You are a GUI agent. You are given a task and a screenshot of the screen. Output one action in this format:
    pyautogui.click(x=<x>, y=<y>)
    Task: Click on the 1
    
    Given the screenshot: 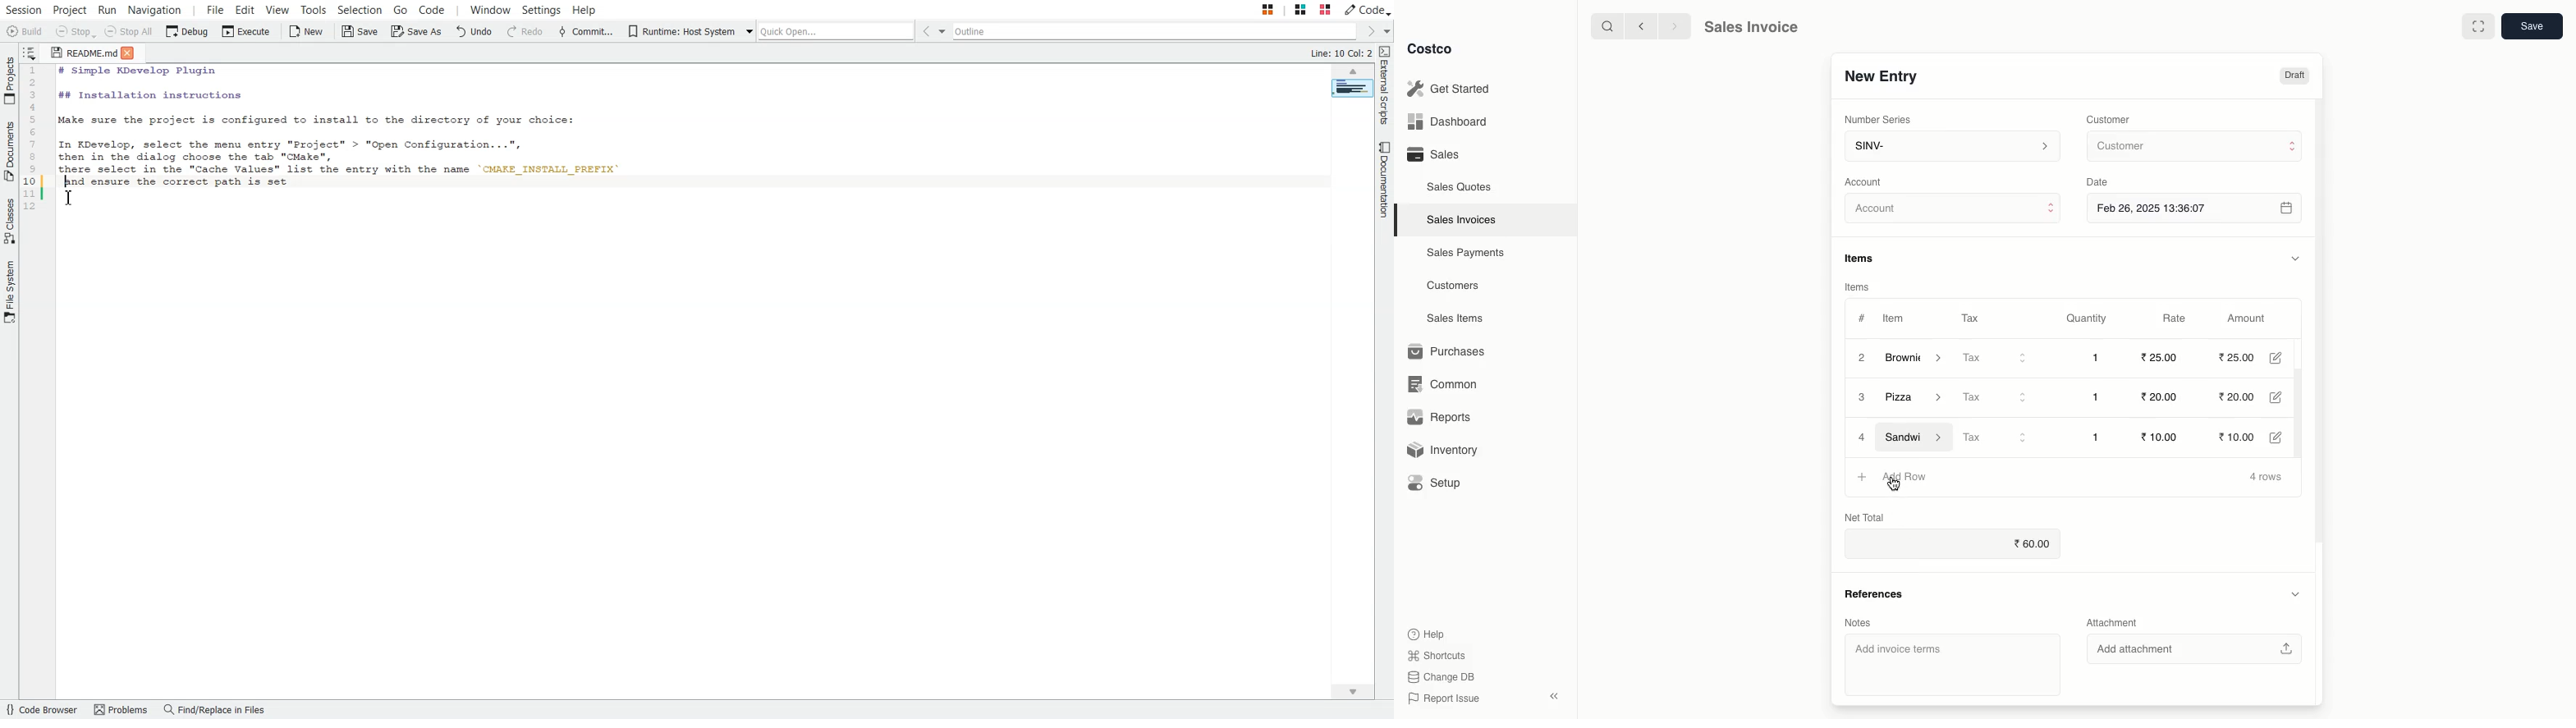 What is the action you would take?
    pyautogui.click(x=2100, y=358)
    